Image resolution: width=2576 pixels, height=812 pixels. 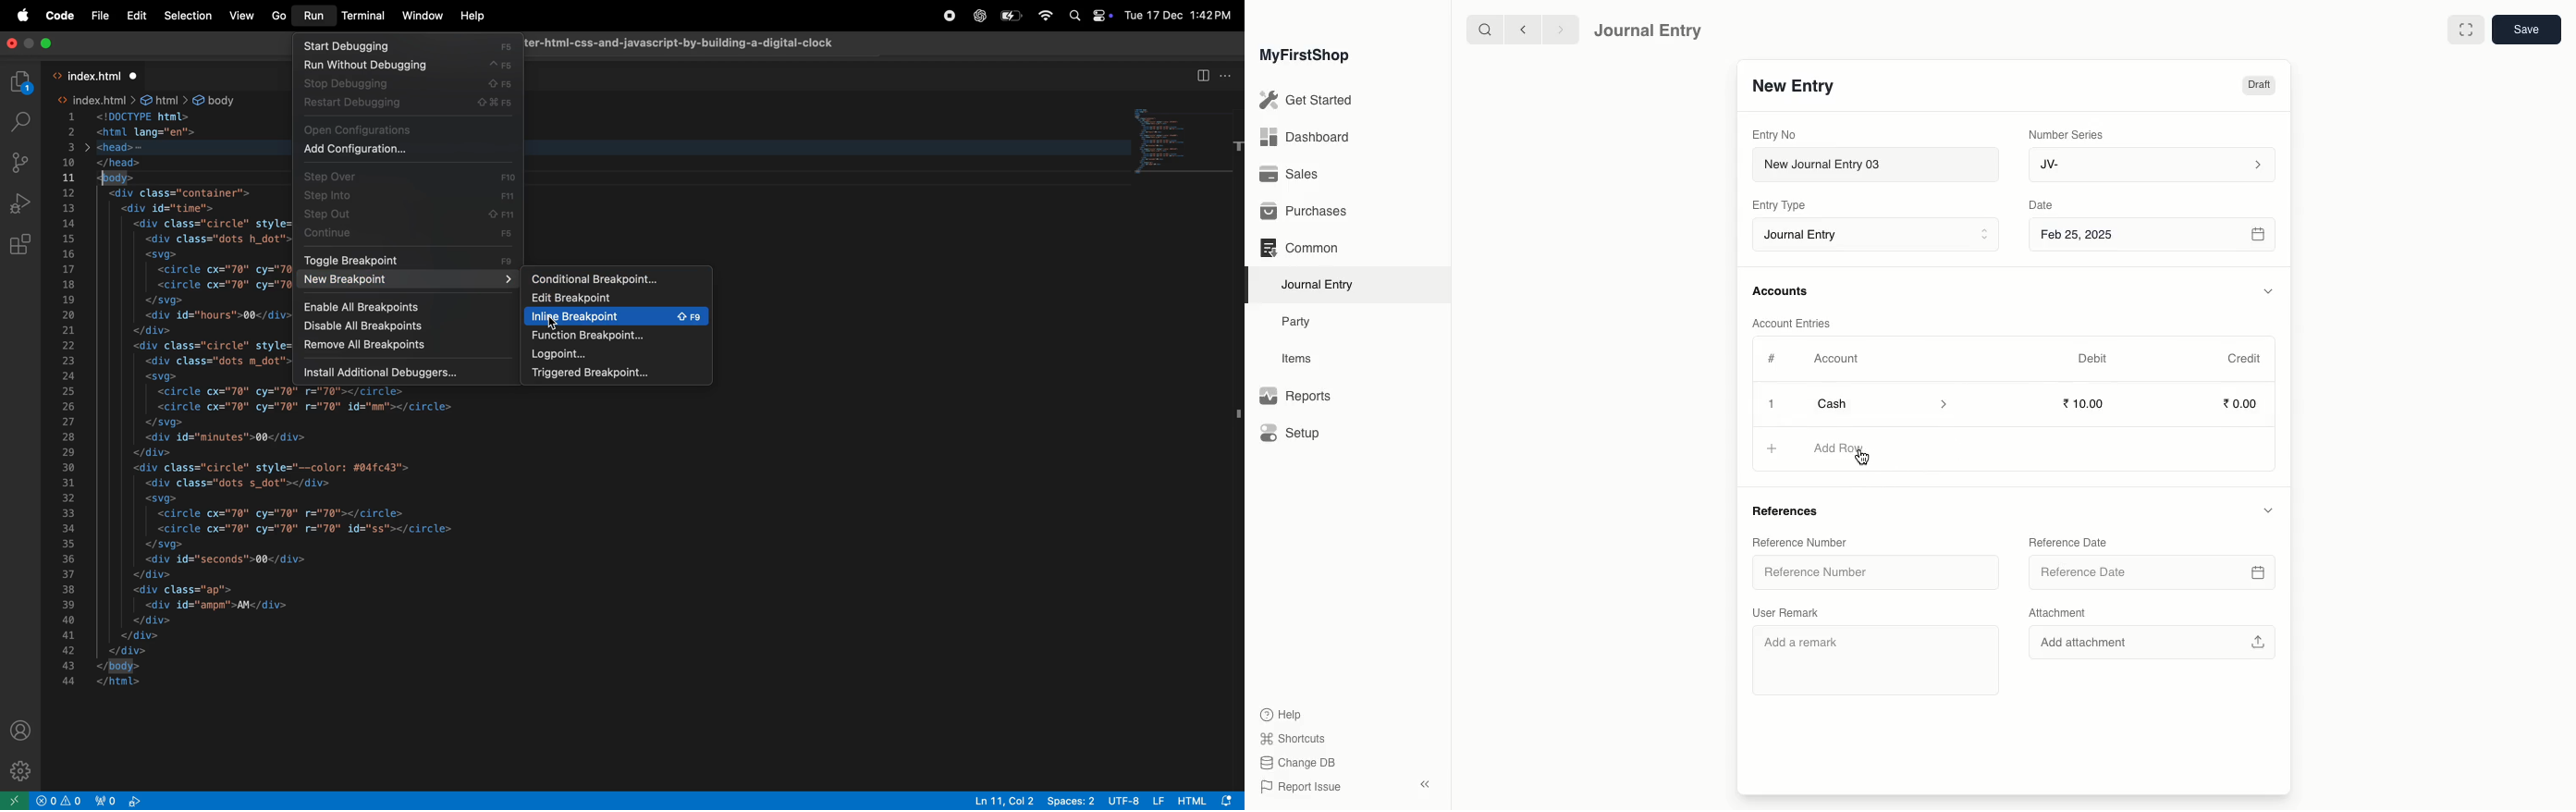 What do you see at coordinates (71, 399) in the screenshot?
I see `line index` at bounding box center [71, 399].